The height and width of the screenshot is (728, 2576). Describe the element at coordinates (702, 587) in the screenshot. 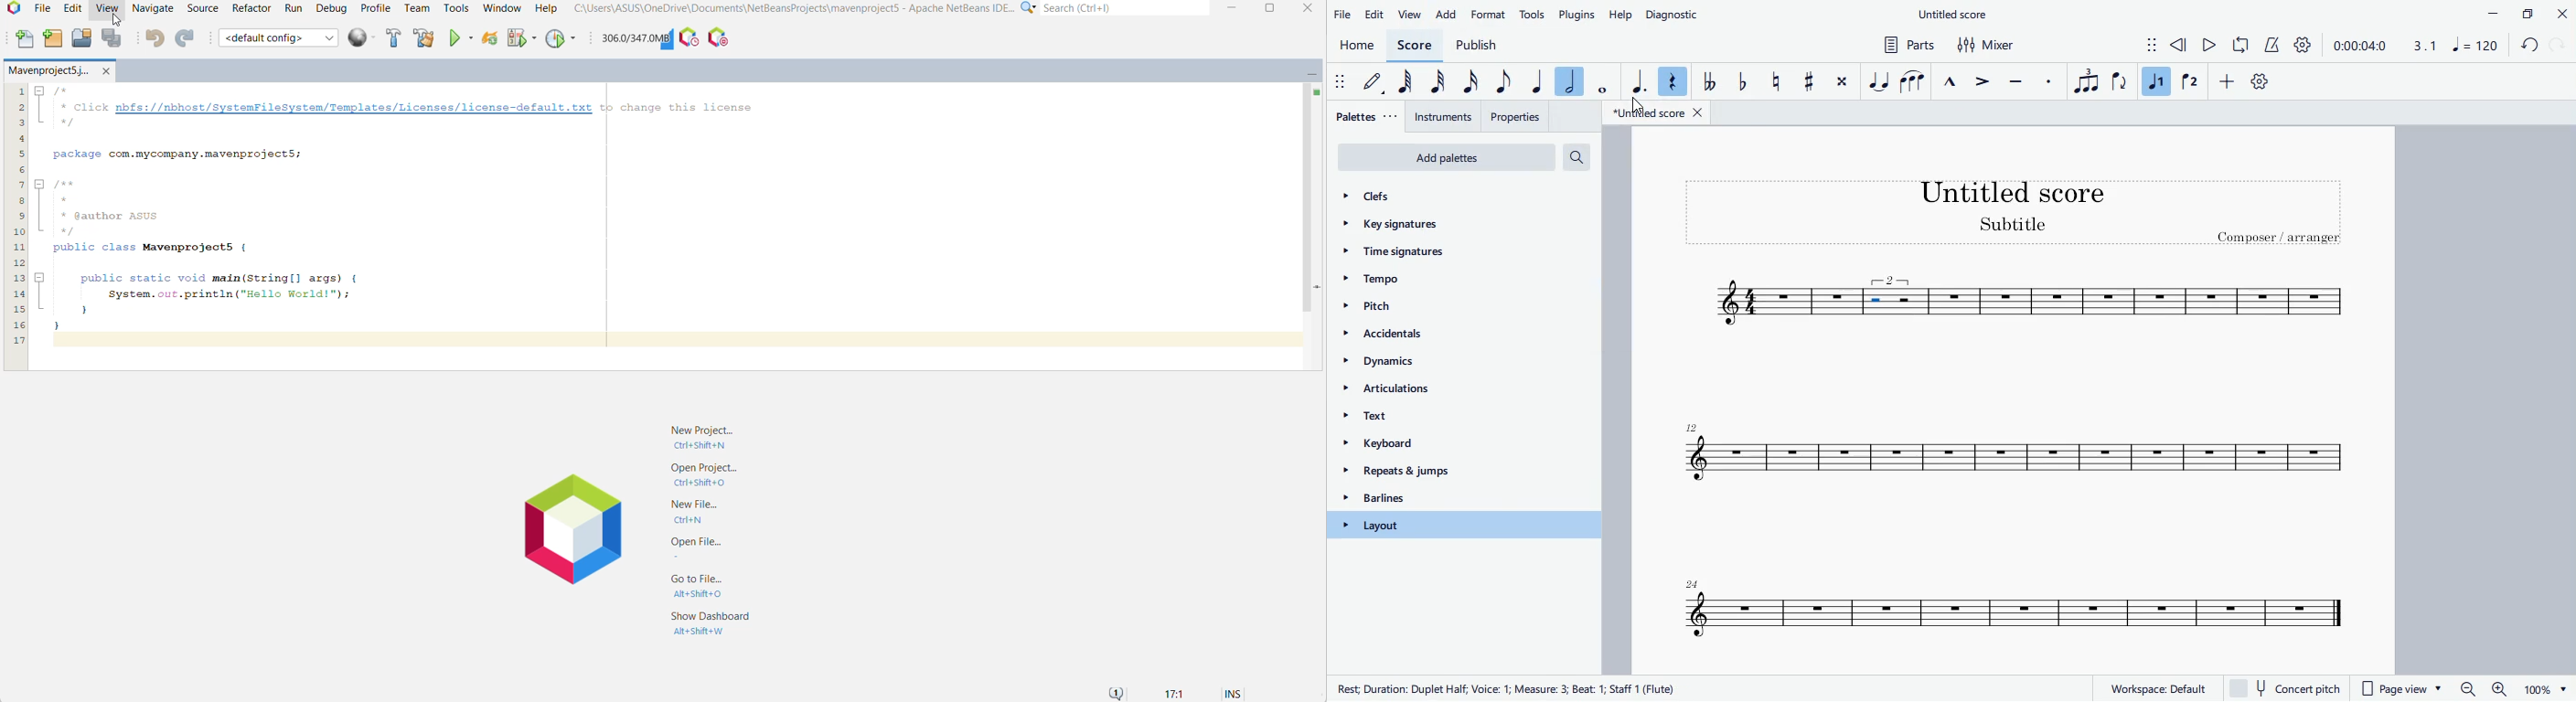

I see `Go to File` at that location.